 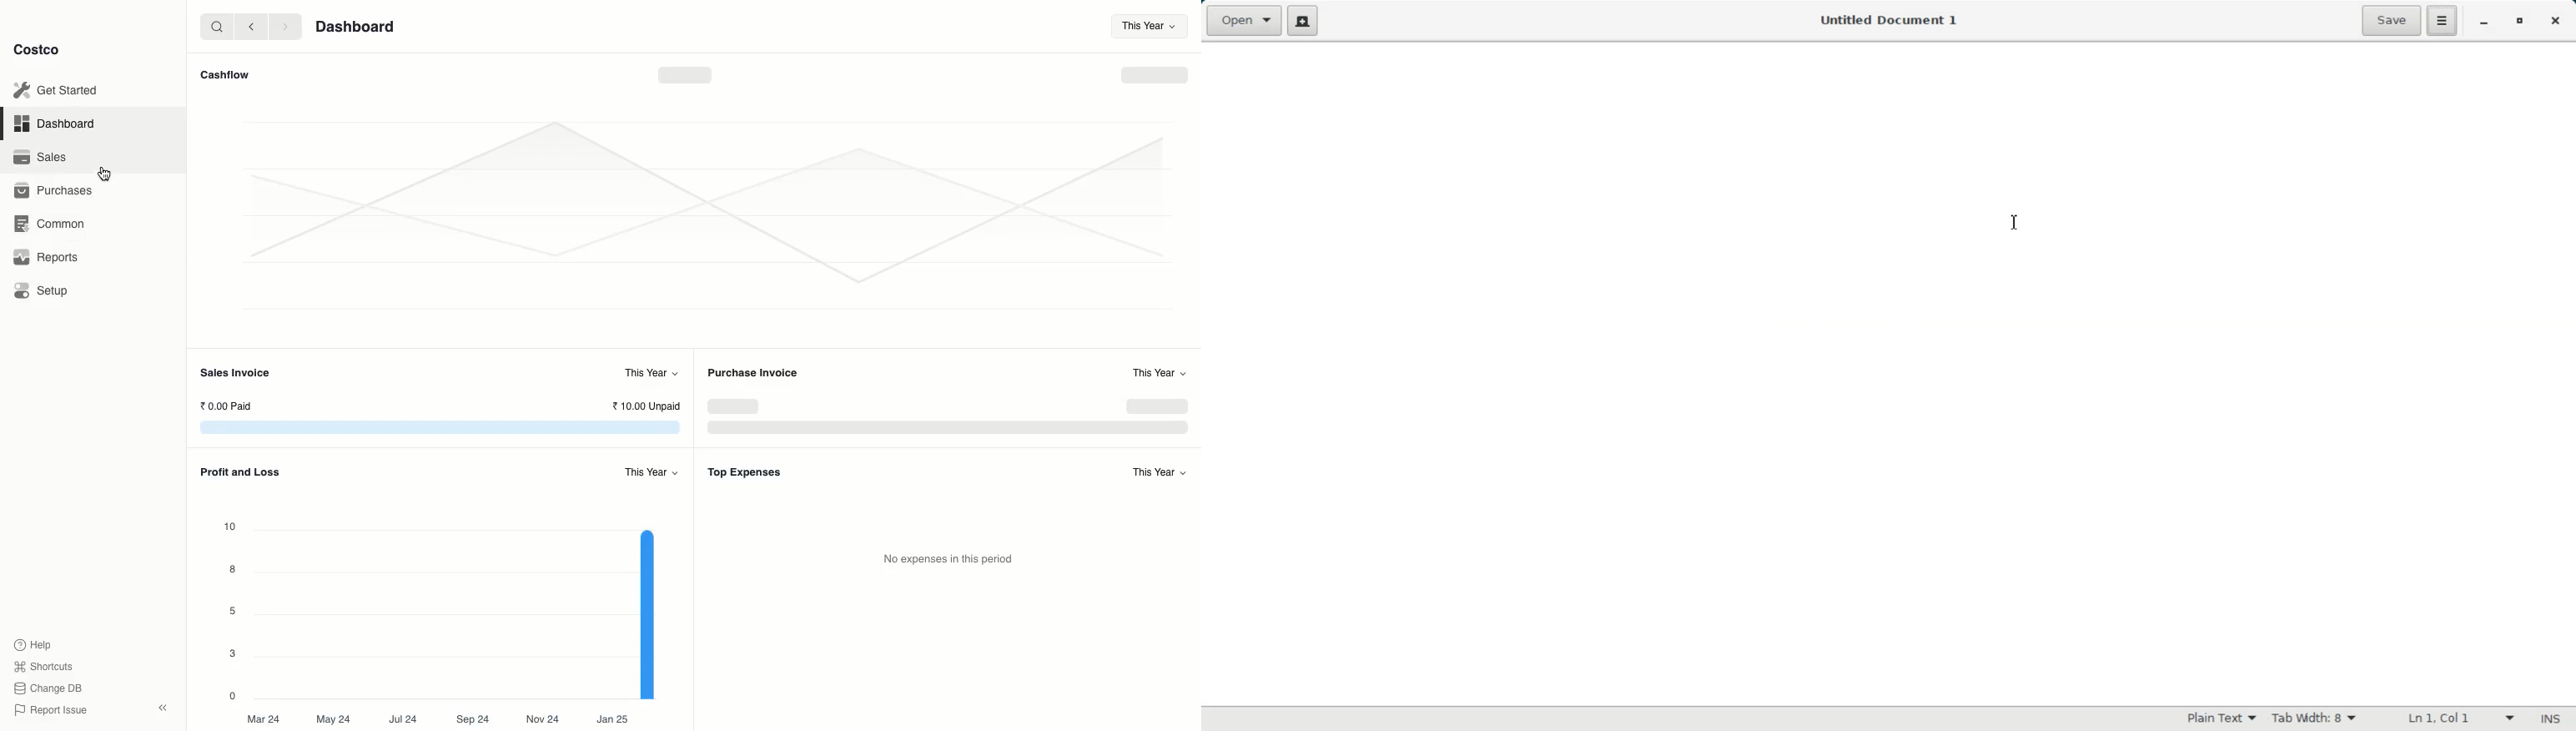 I want to click on Graph, so click(x=689, y=184).